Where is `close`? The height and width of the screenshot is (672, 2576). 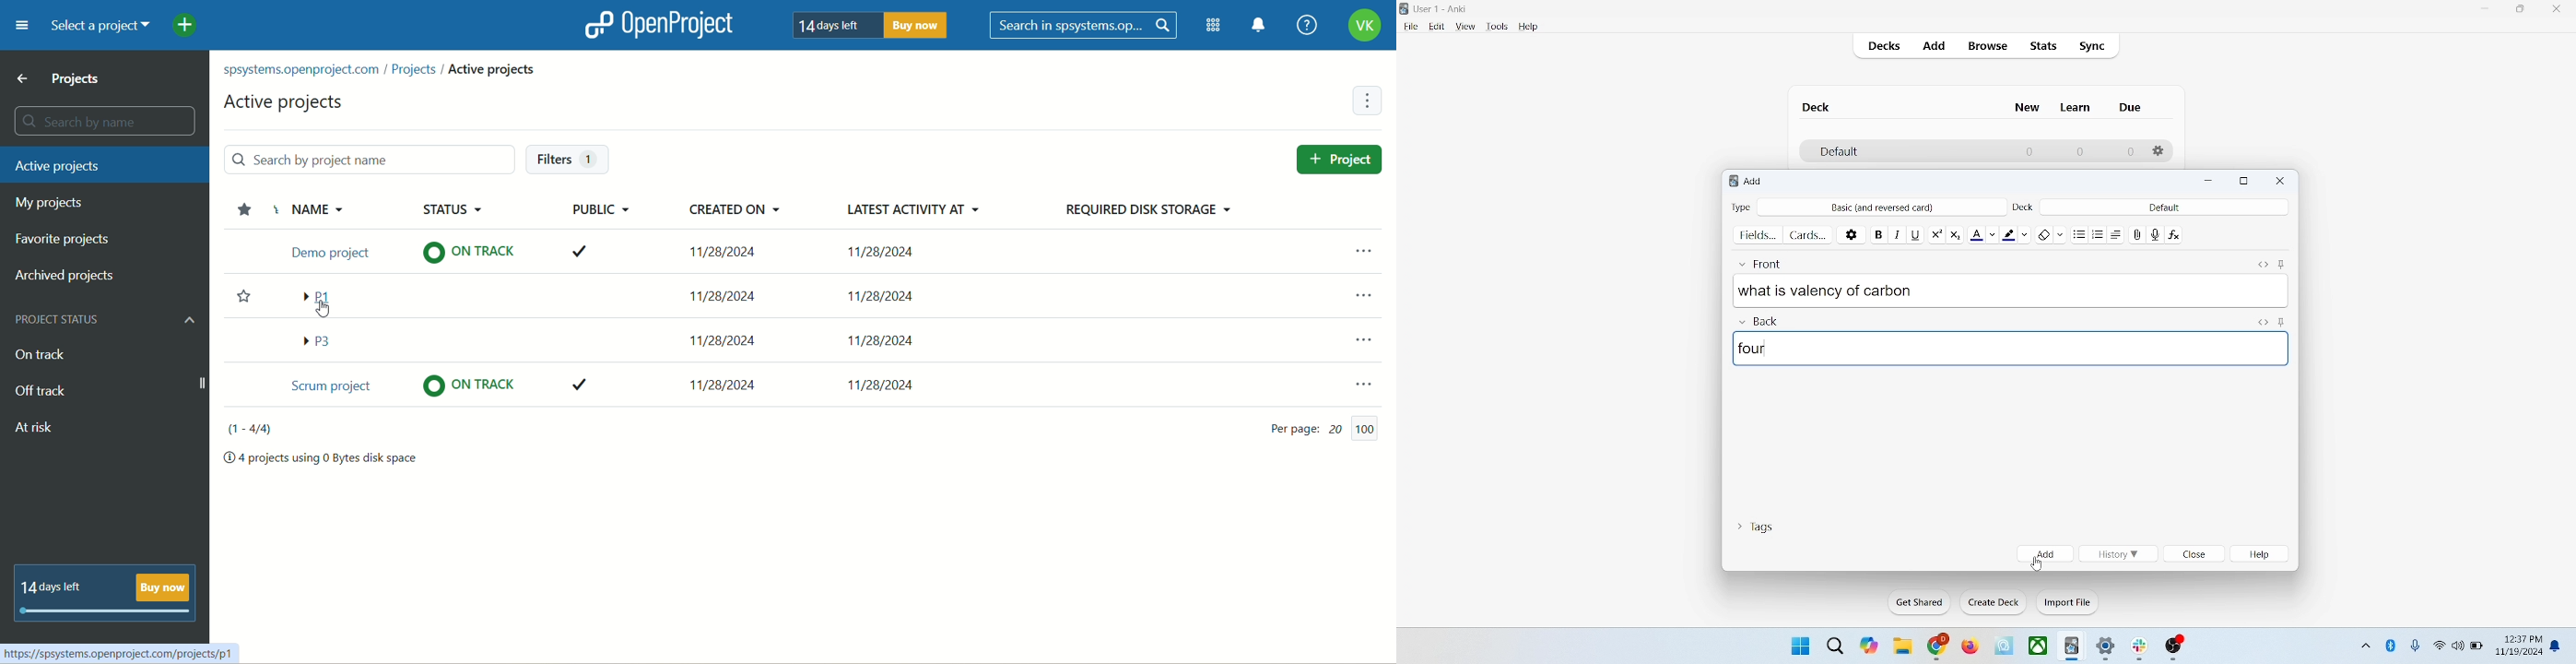 close is located at coordinates (2281, 181).